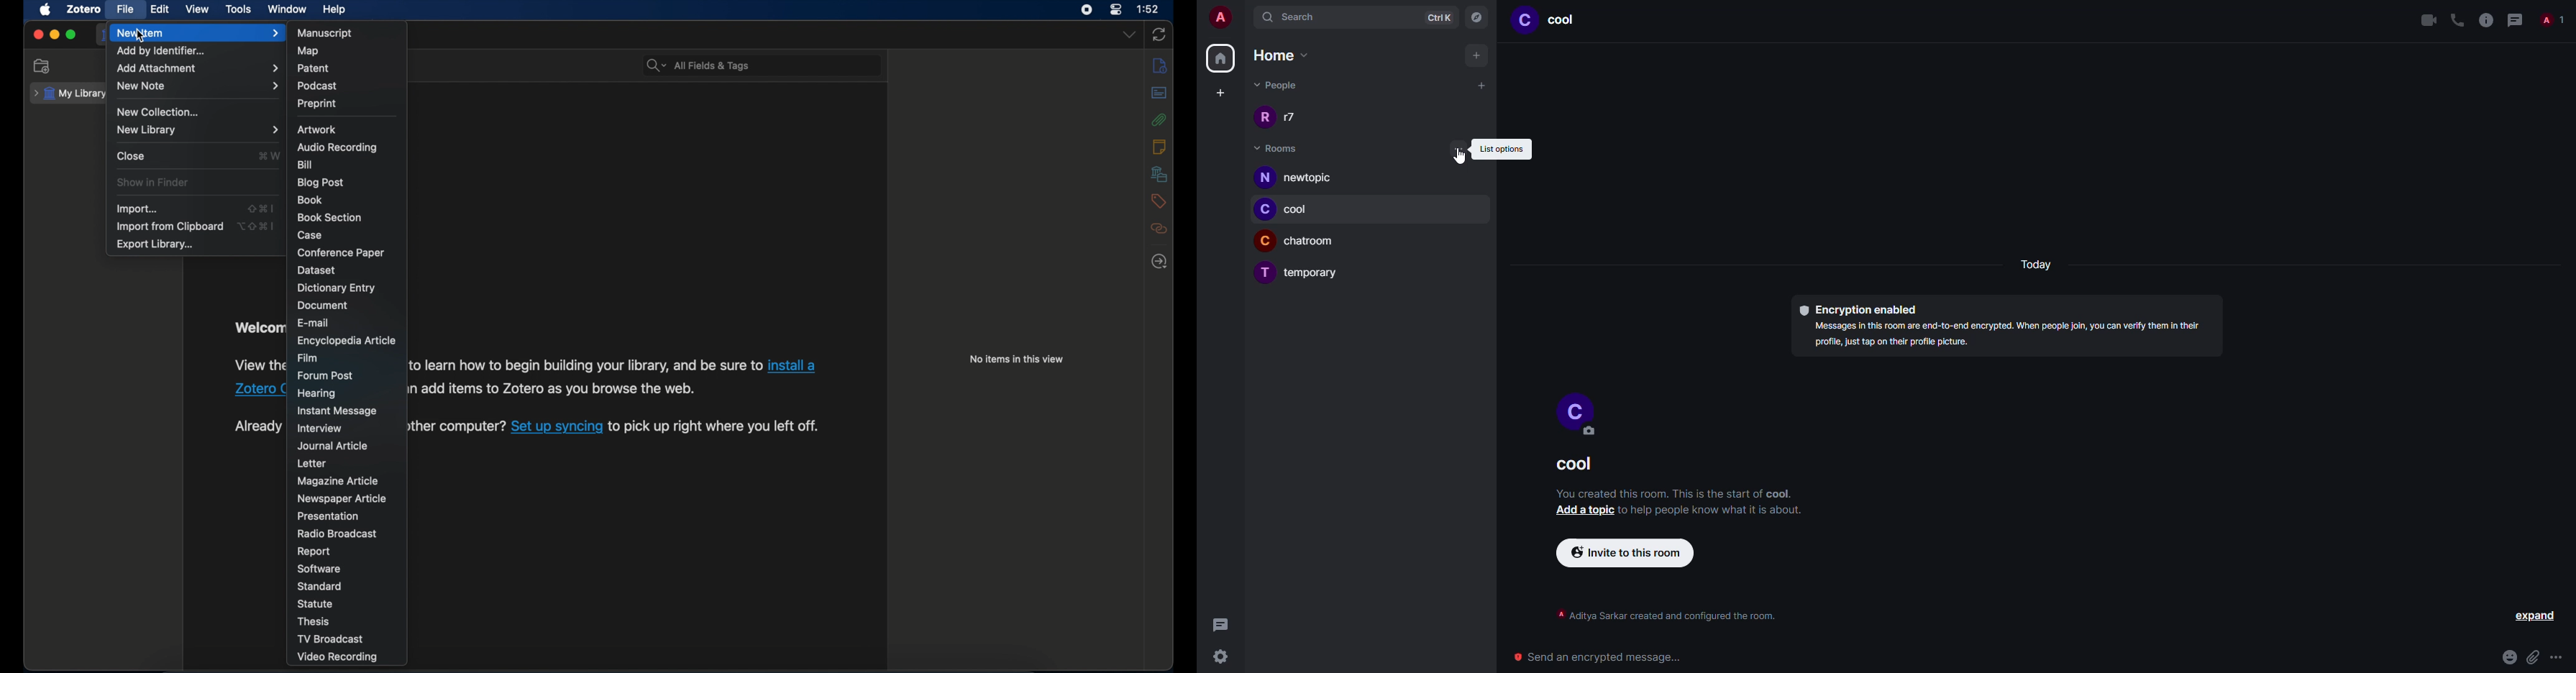 This screenshot has height=700, width=2576. I want to click on cursor, so click(144, 37).